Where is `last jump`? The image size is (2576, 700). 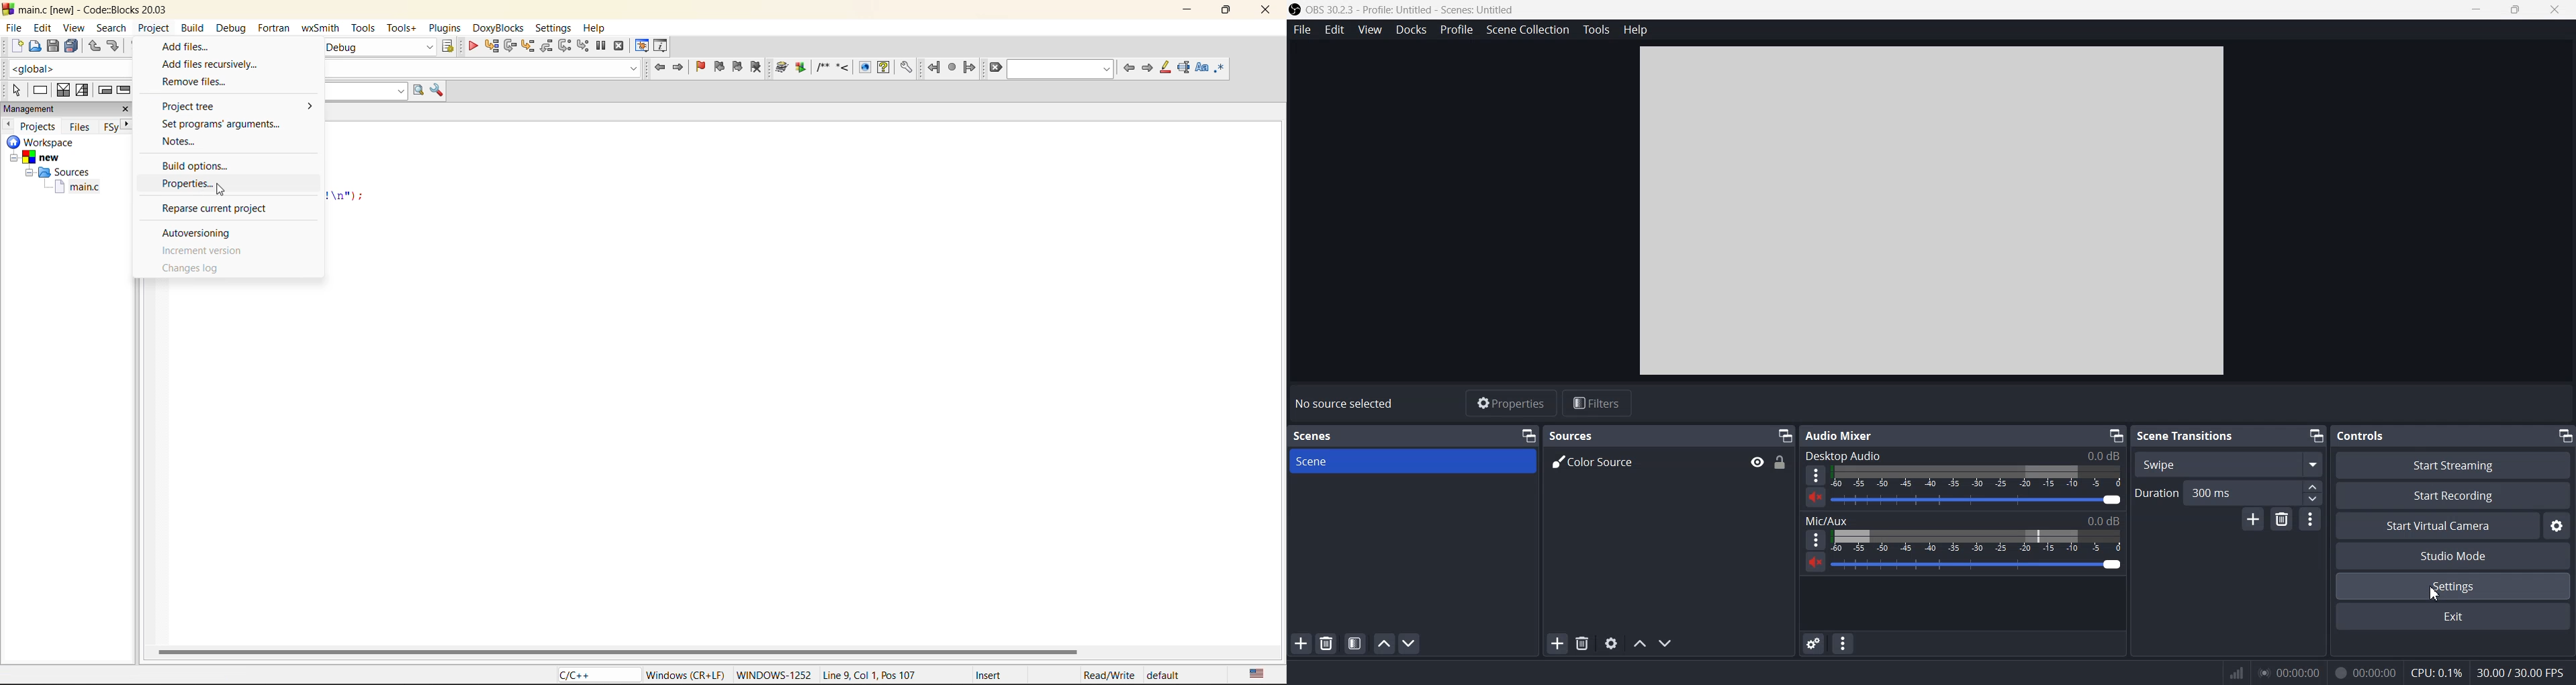 last jump is located at coordinates (952, 68).